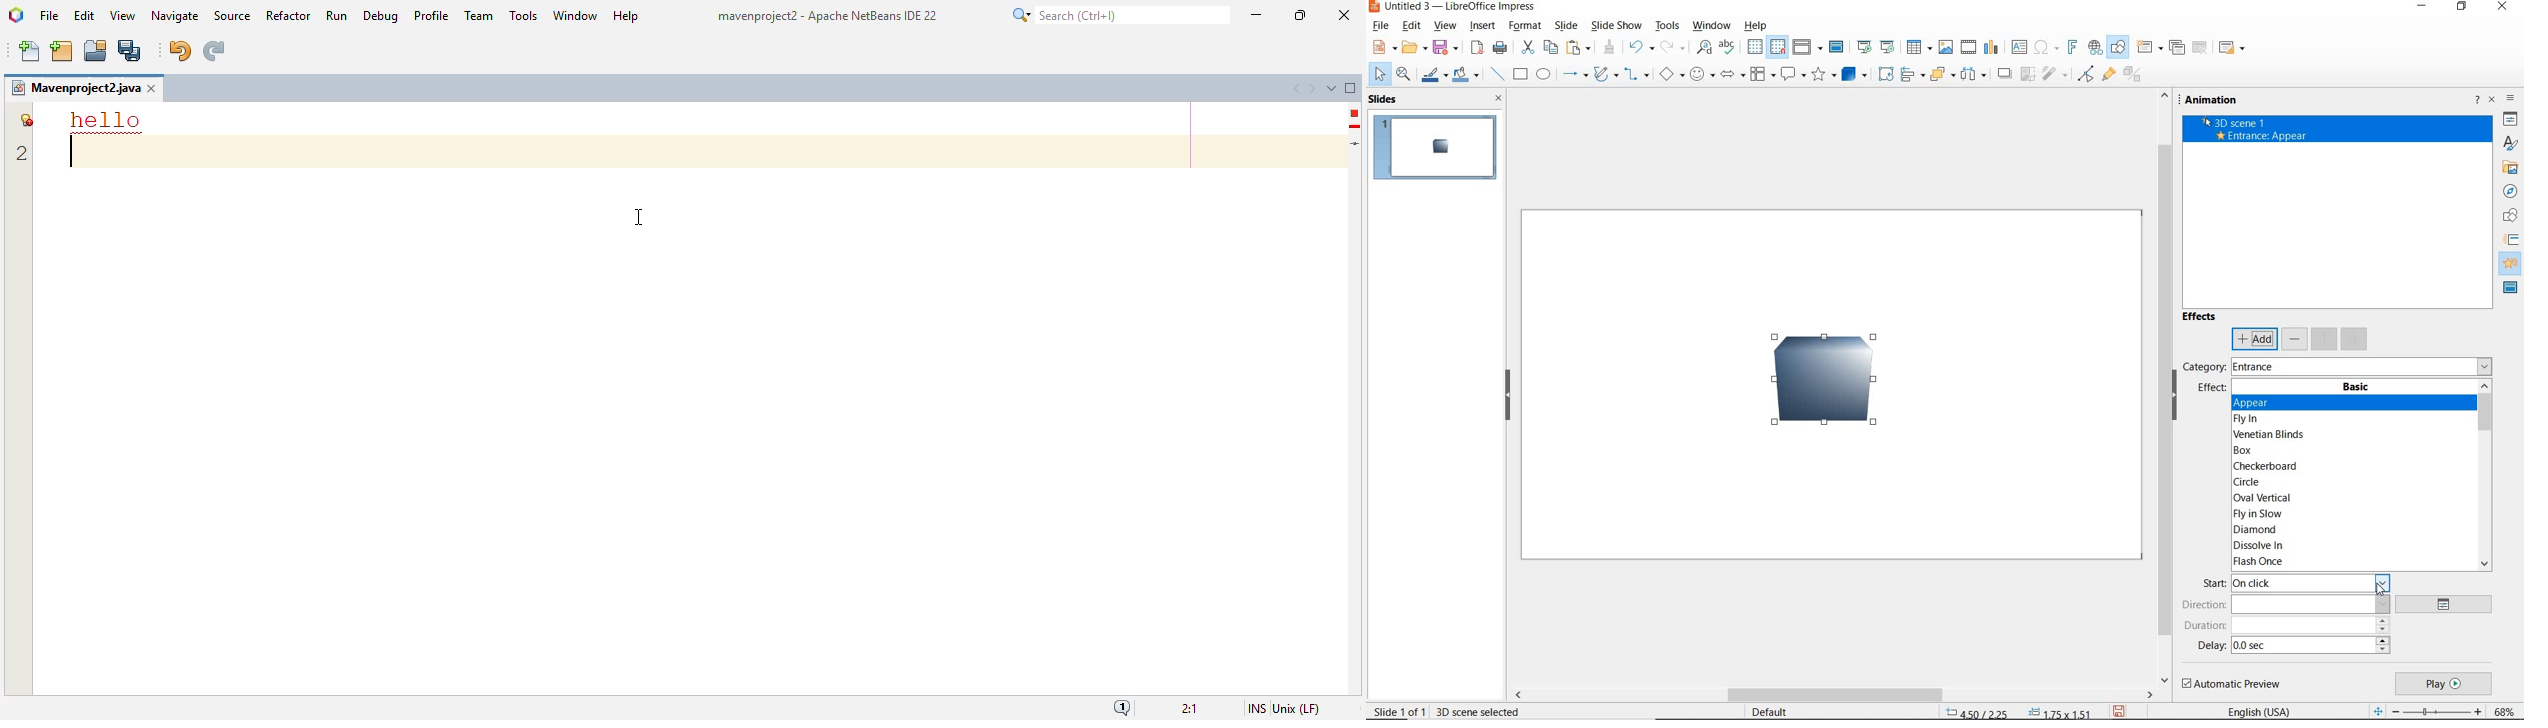 Image resolution: width=2548 pixels, height=728 pixels. I want to click on filter, so click(2054, 72).